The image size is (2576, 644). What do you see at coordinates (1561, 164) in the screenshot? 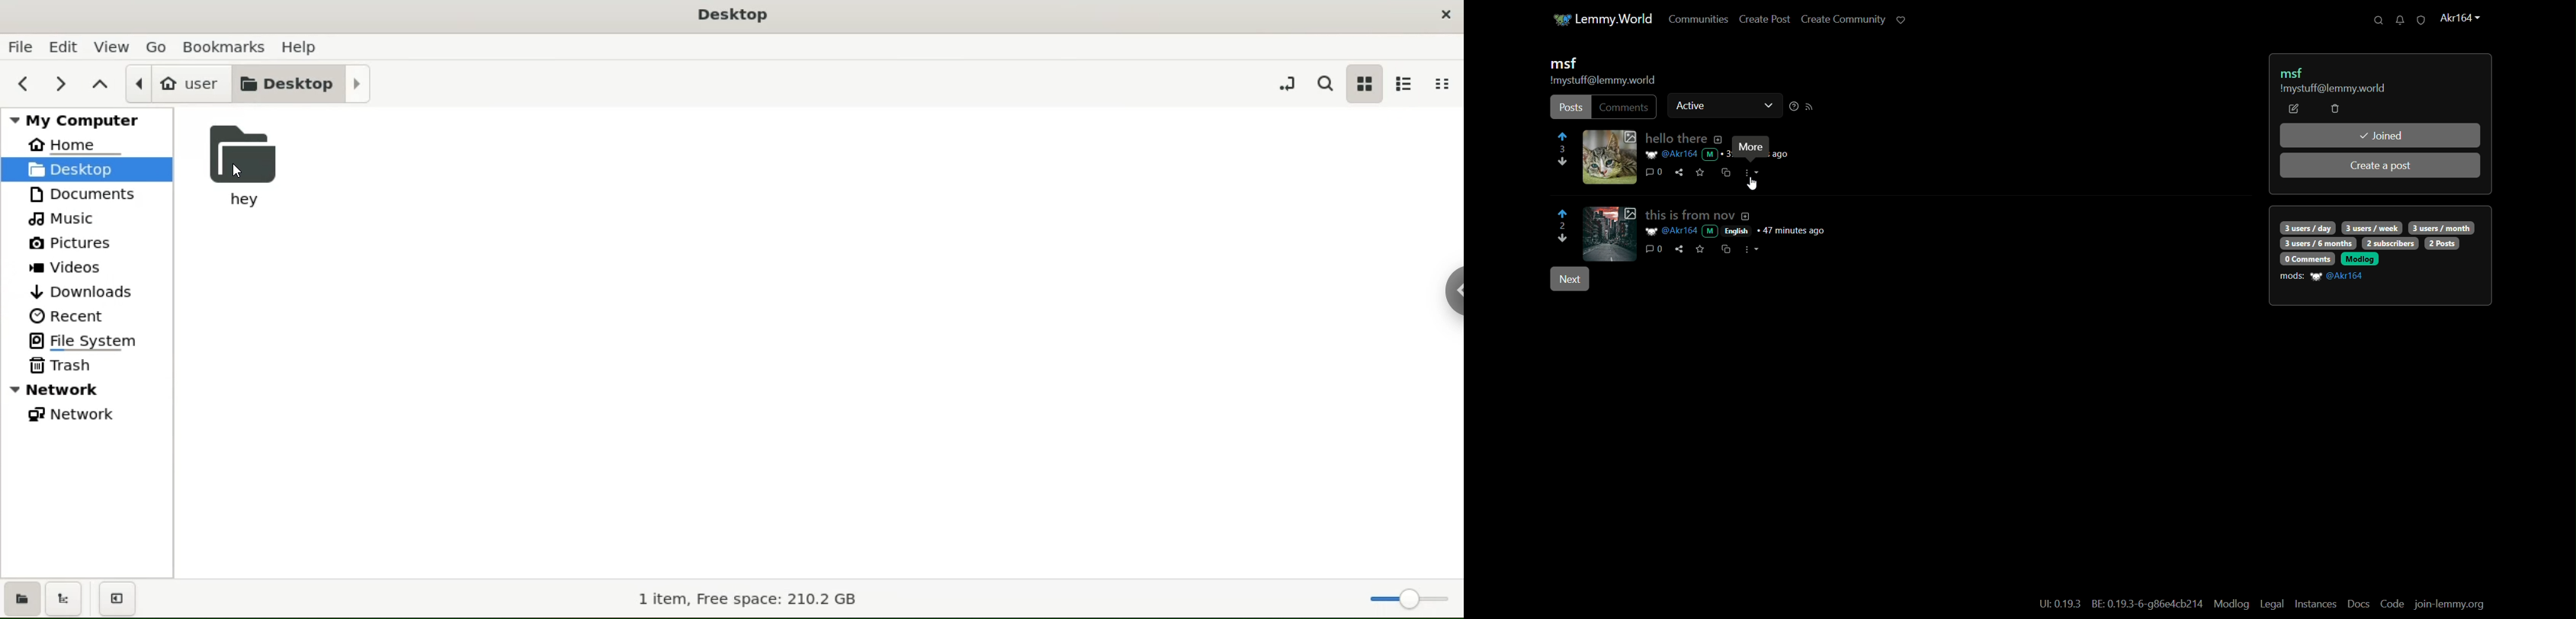
I see `downvote` at bounding box center [1561, 164].